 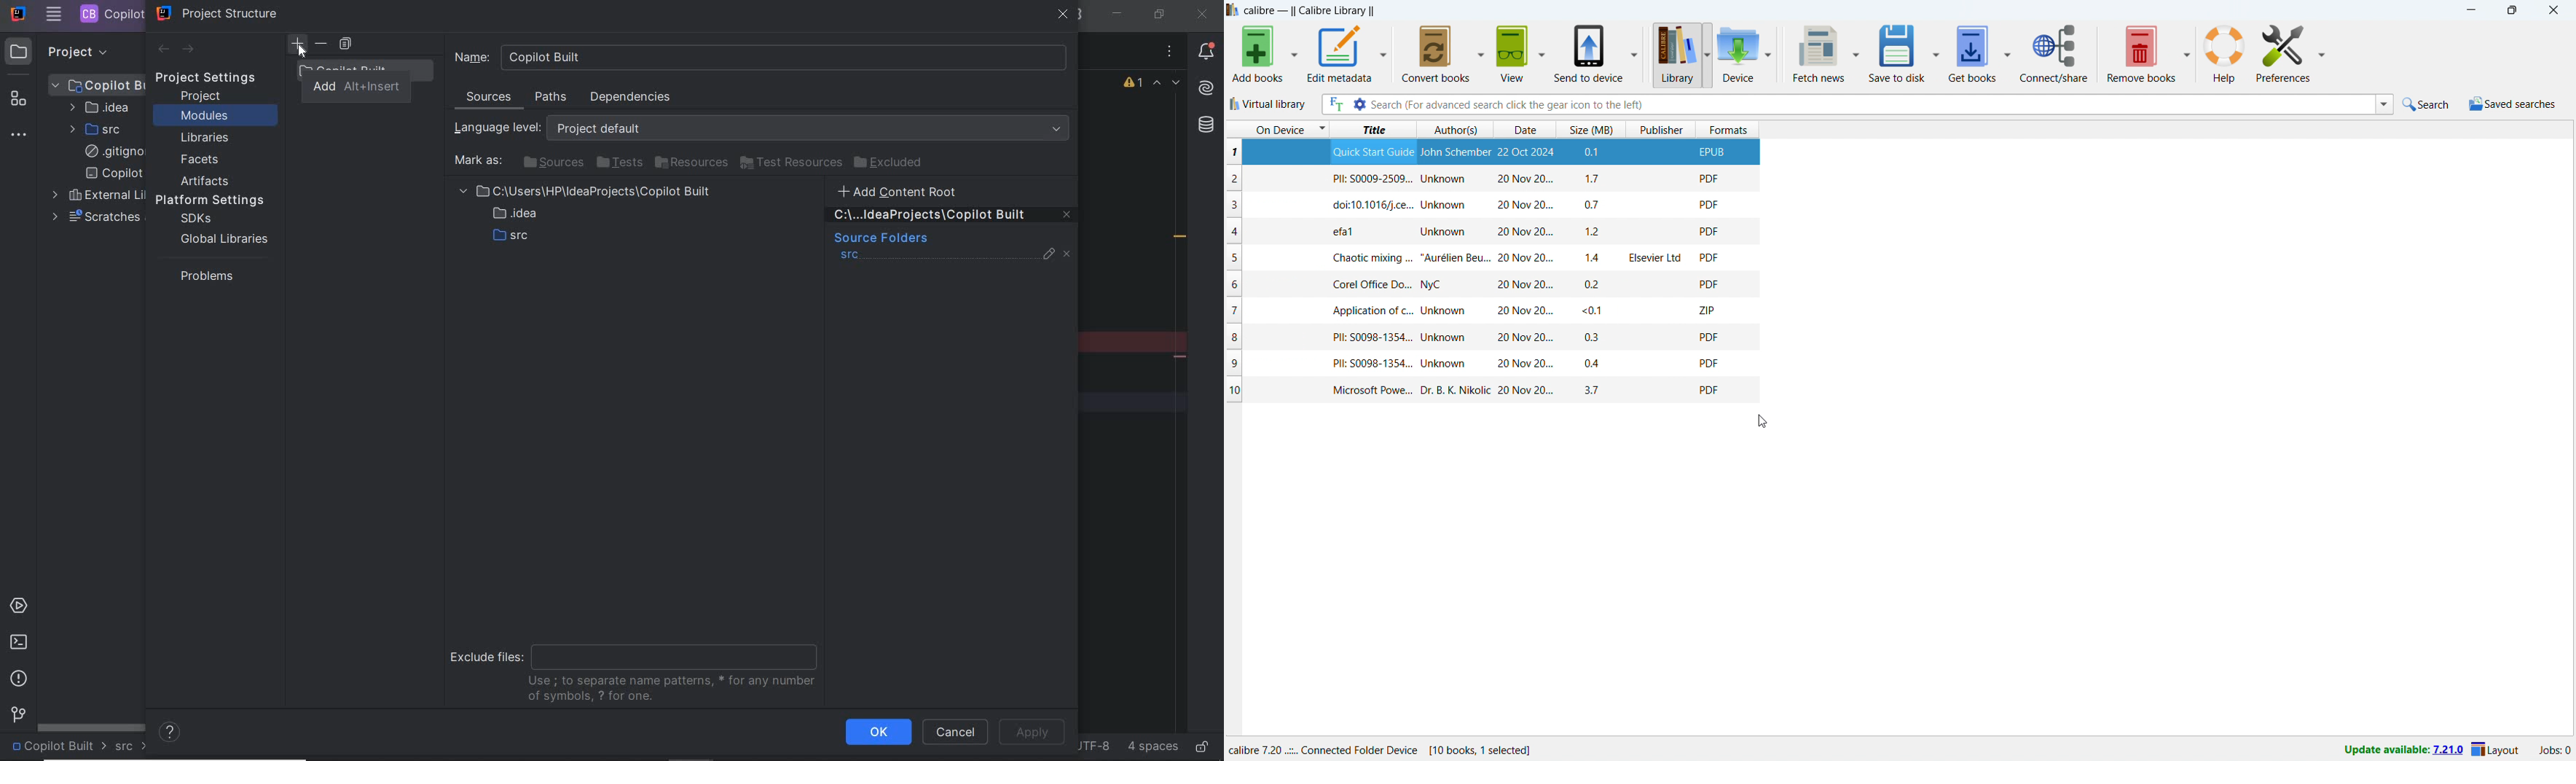 I want to click on restore down, so click(x=1158, y=14).